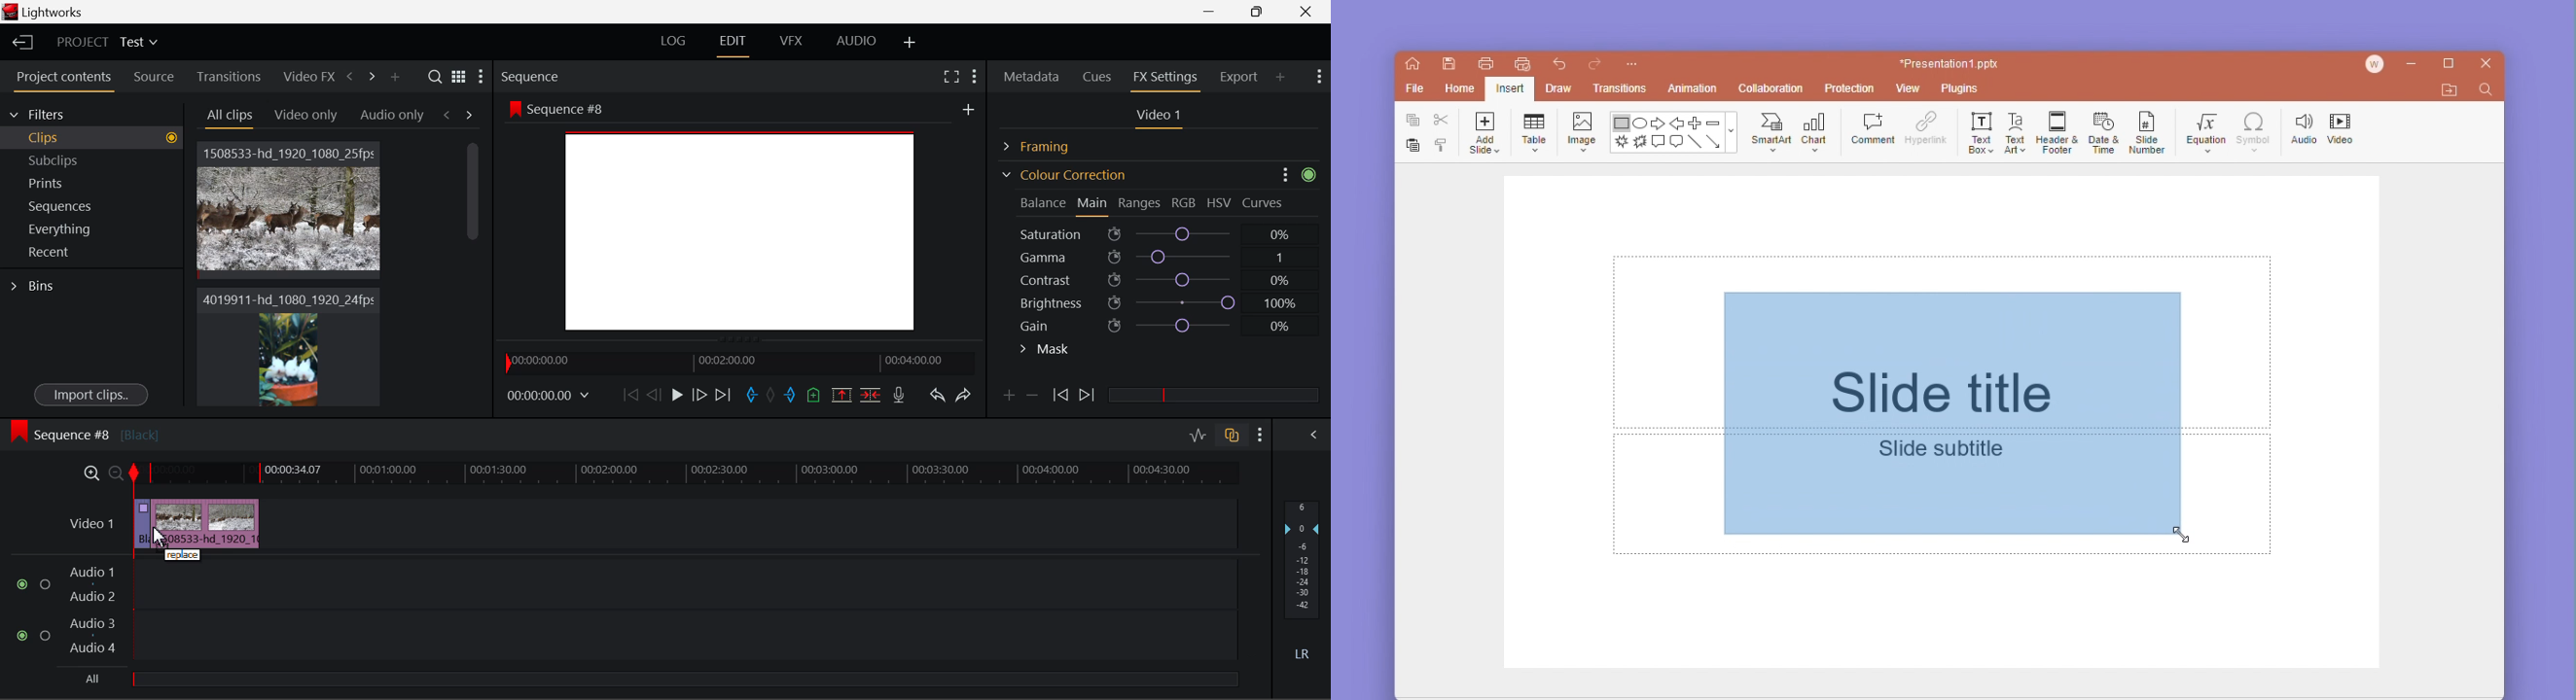 The image size is (2576, 700). Describe the element at coordinates (1622, 143) in the screenshot. I see `brush stroke shape` at that location.